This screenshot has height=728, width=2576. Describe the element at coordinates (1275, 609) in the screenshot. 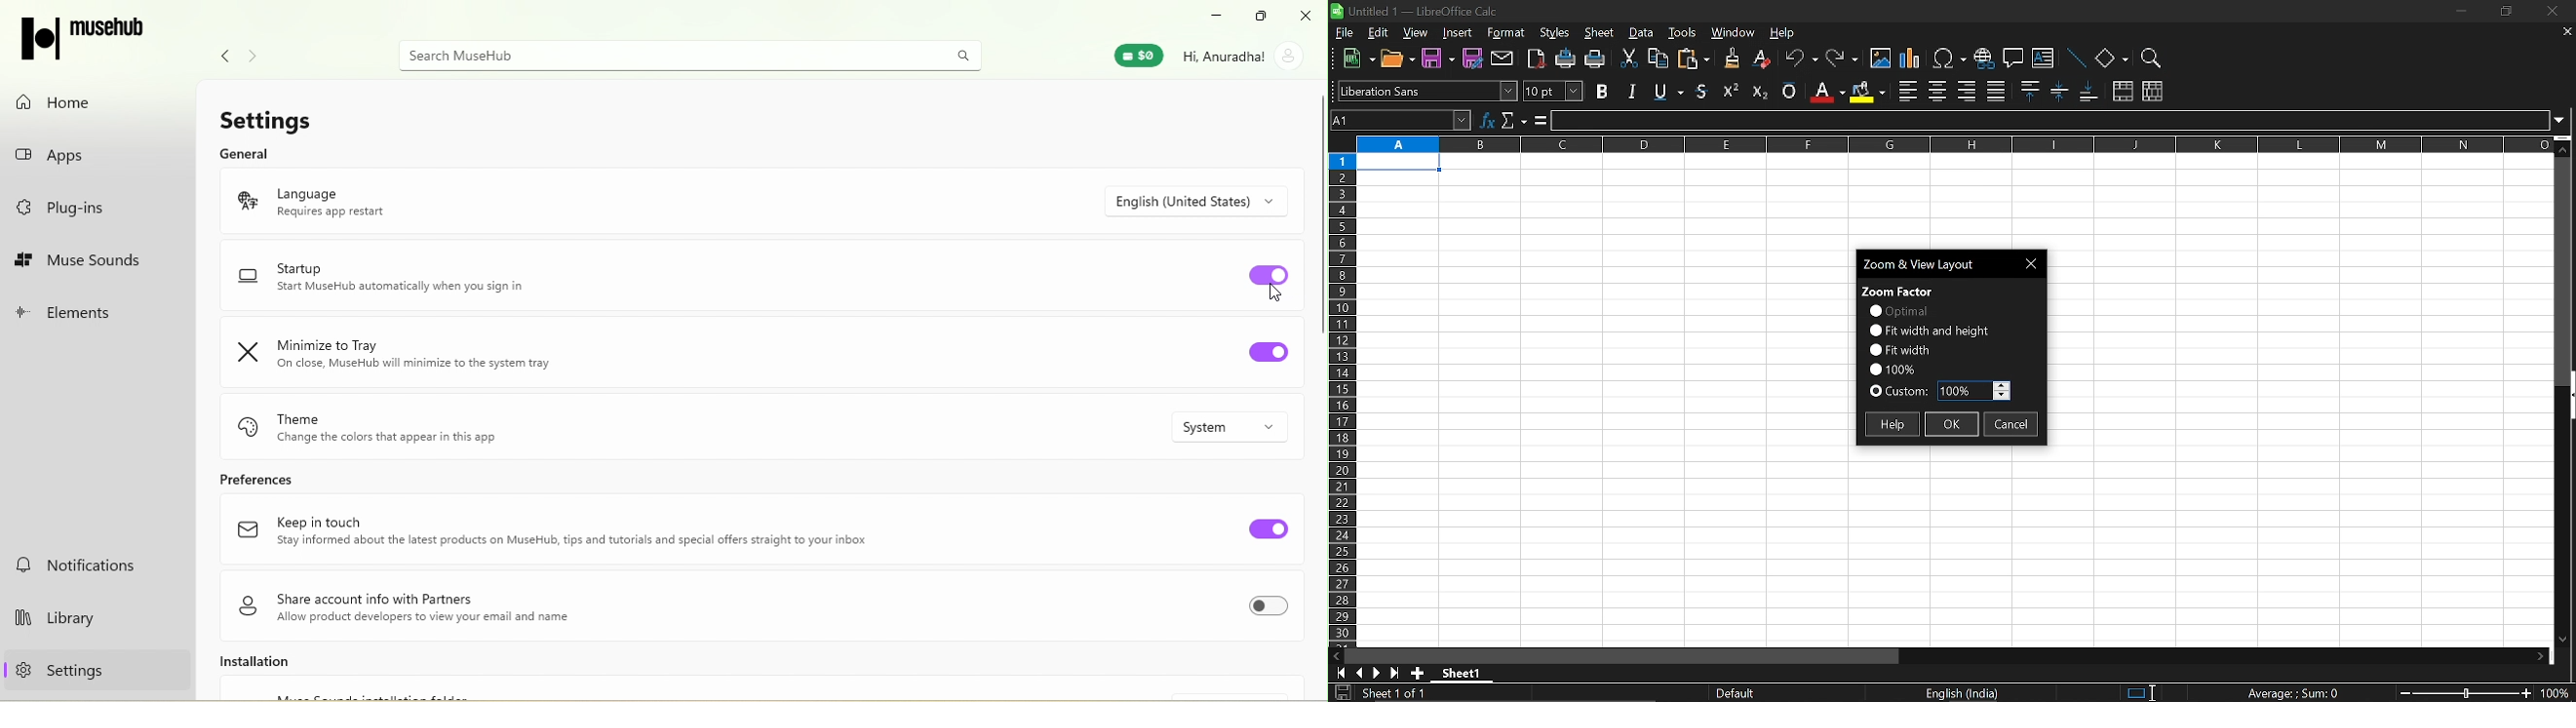

I see `Toggle` at that location.